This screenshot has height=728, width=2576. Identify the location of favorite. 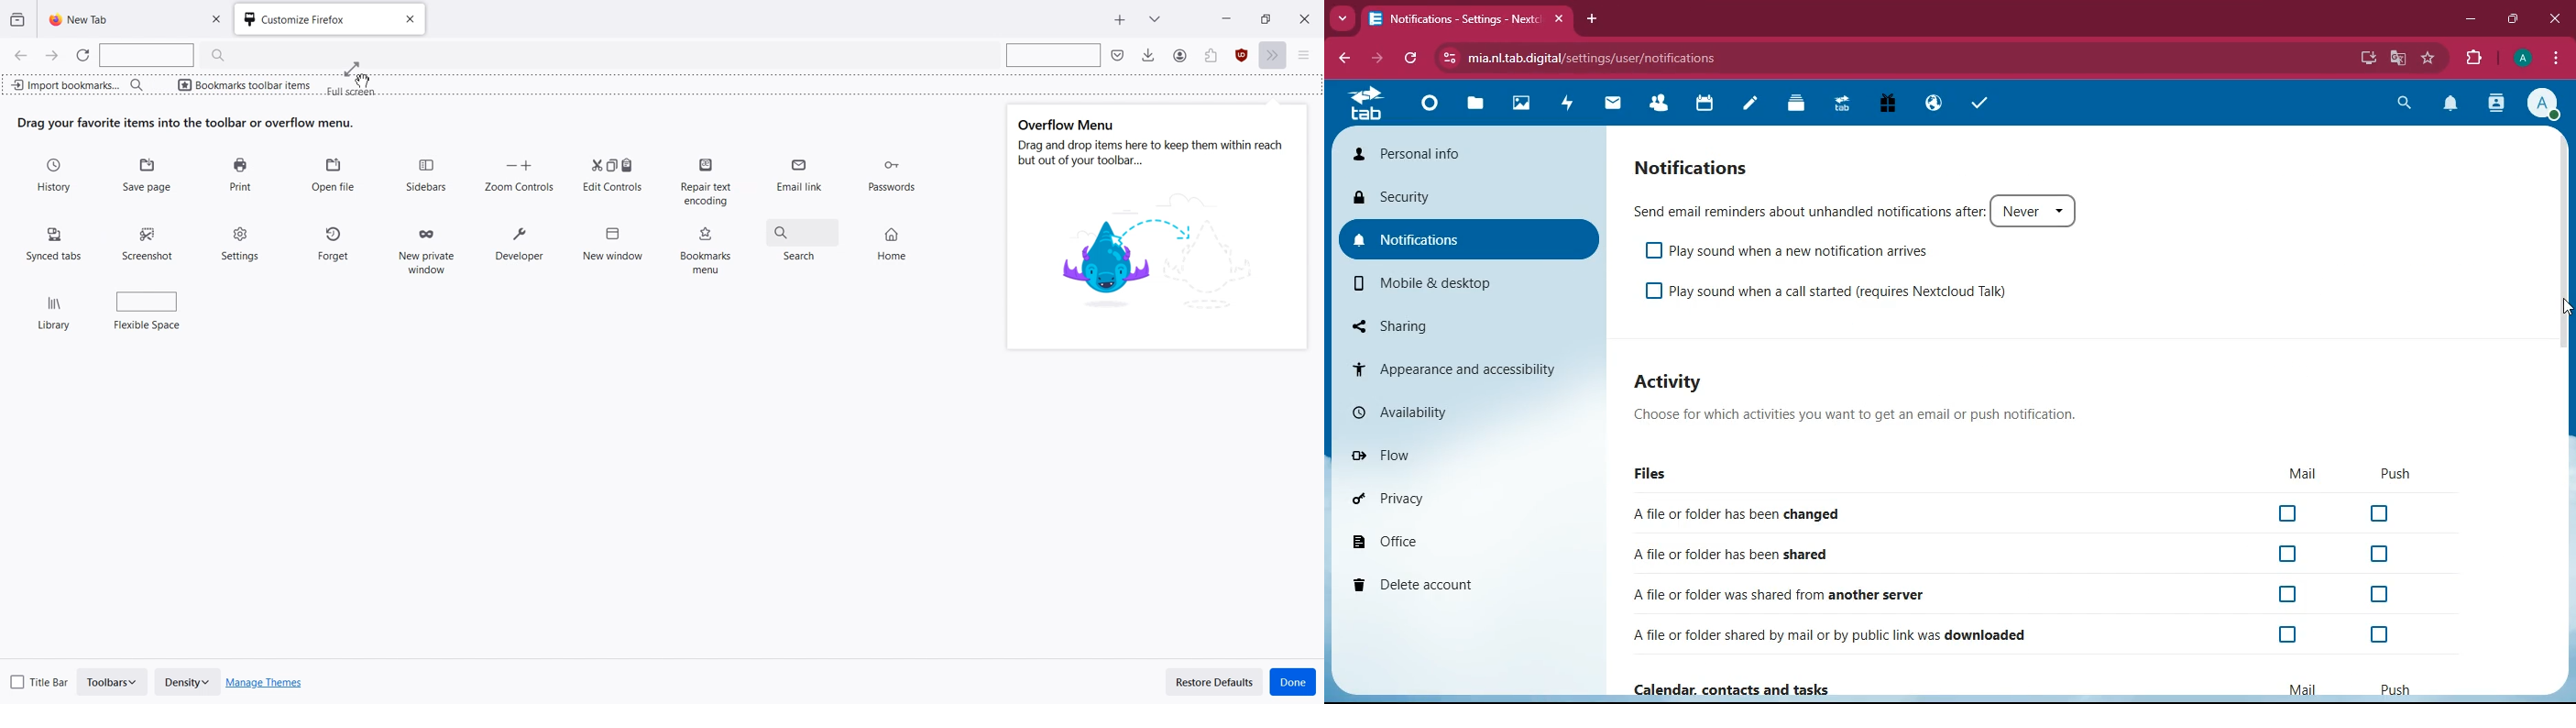
(2429, 58).